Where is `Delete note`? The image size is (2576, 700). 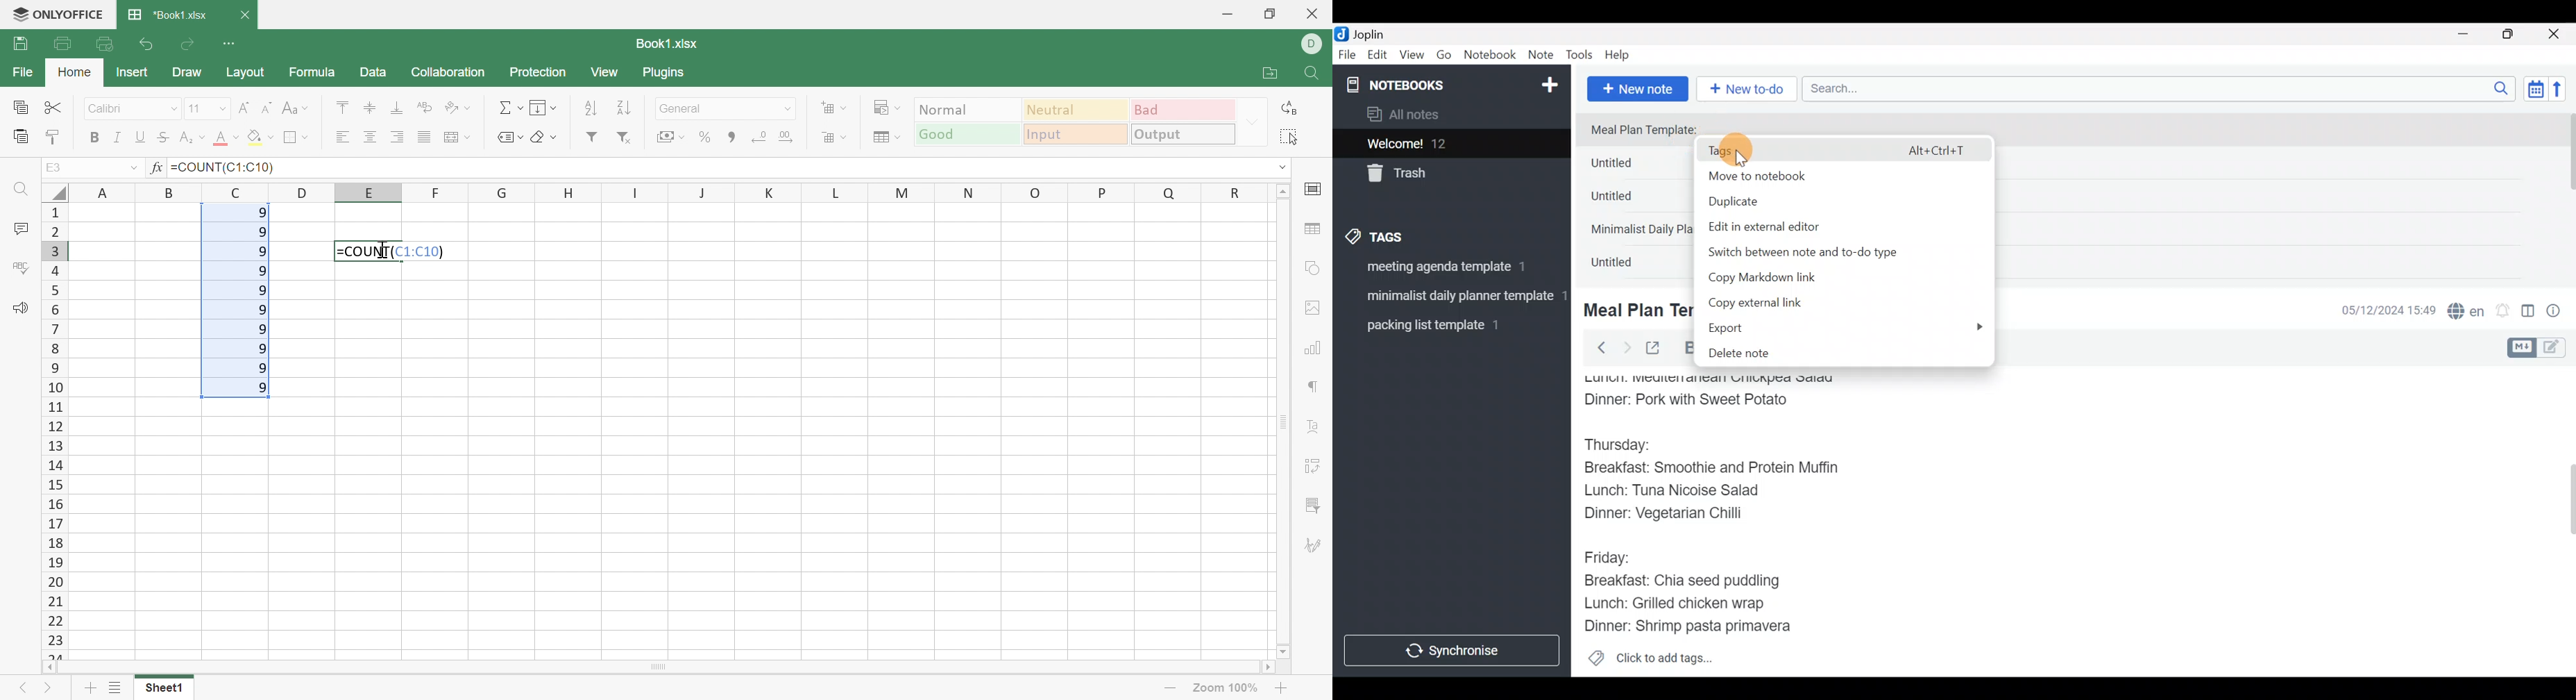 Delete note is located at coordinates (1828, 355).